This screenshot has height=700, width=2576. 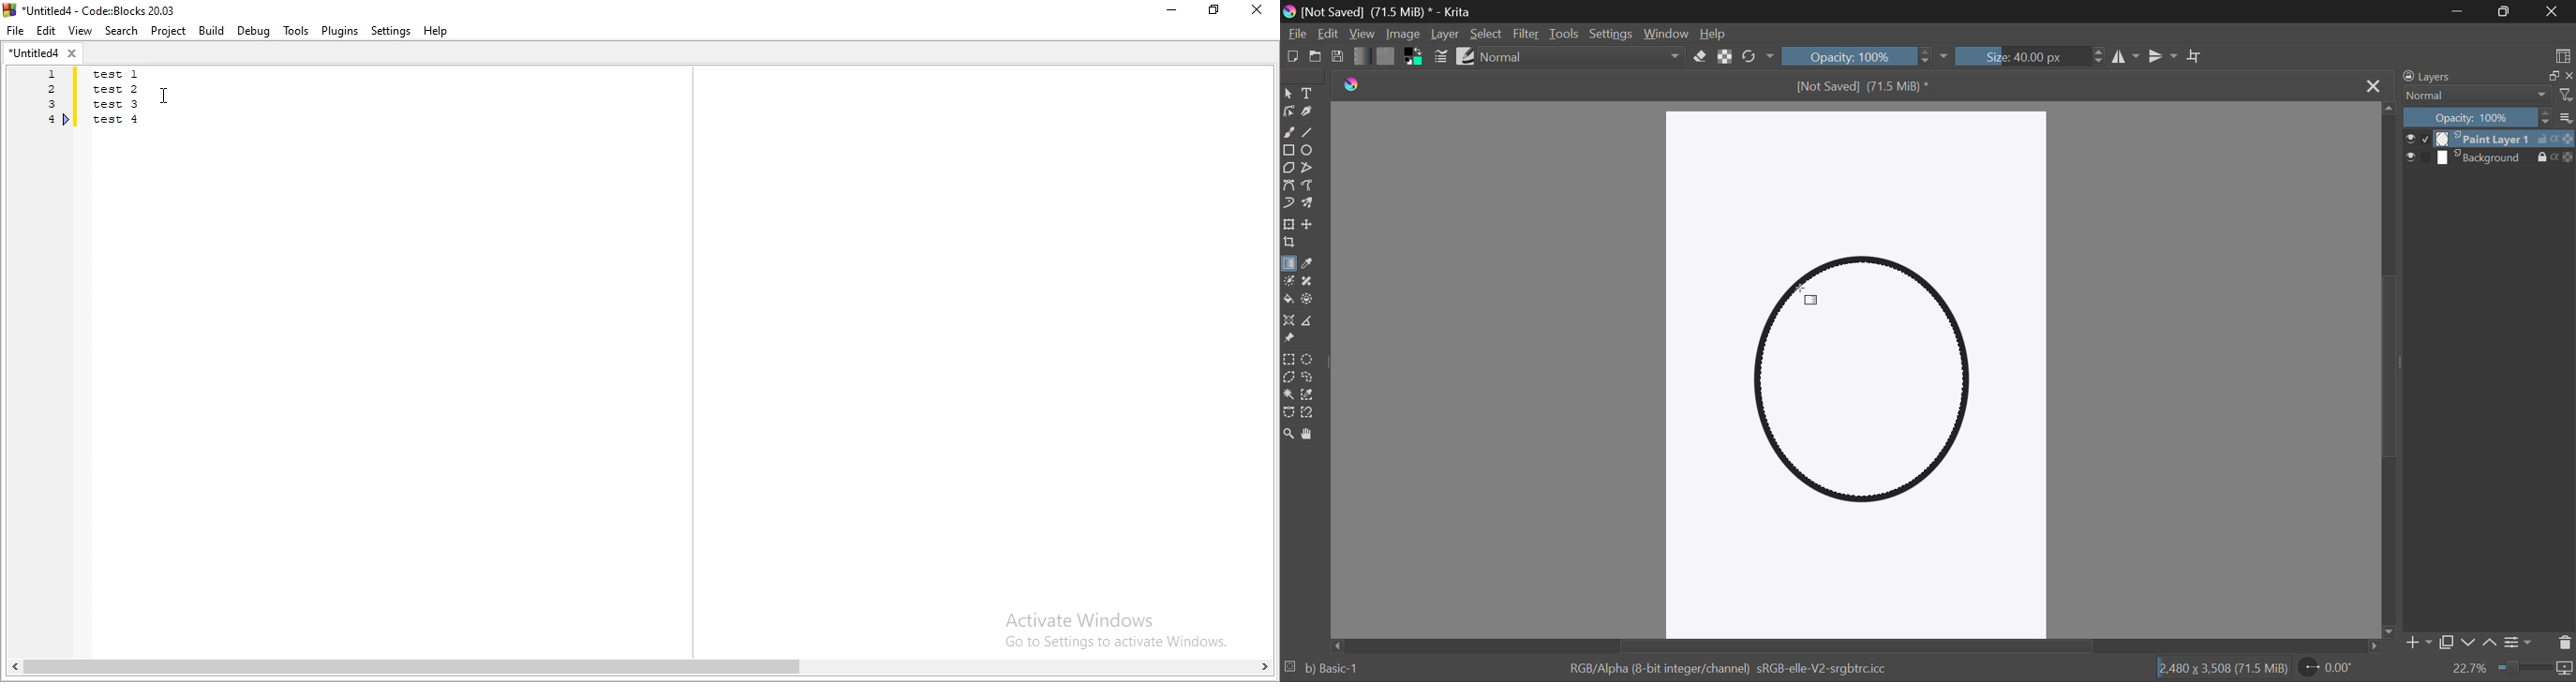 What do you see at coordinates (1668, 36) in the screenshot?
I see `Window` at bounding box center [1668, 36].